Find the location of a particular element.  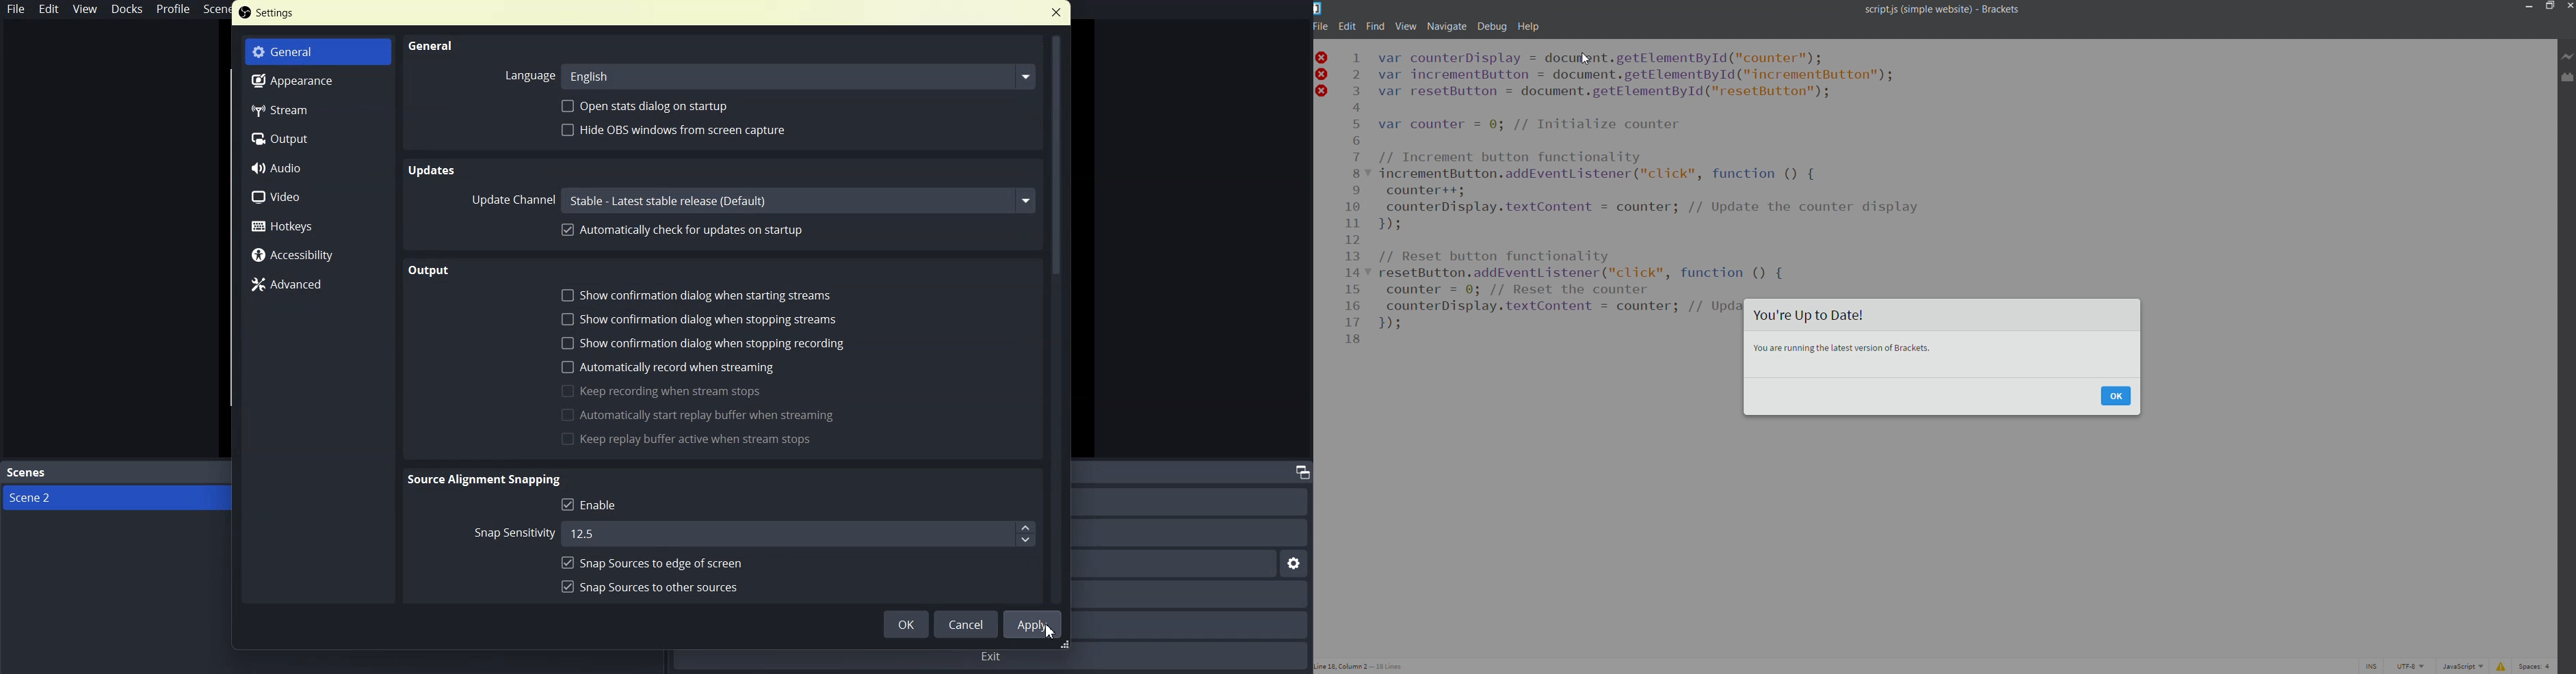

toggle cursor is located at coordinates (2373, 666).